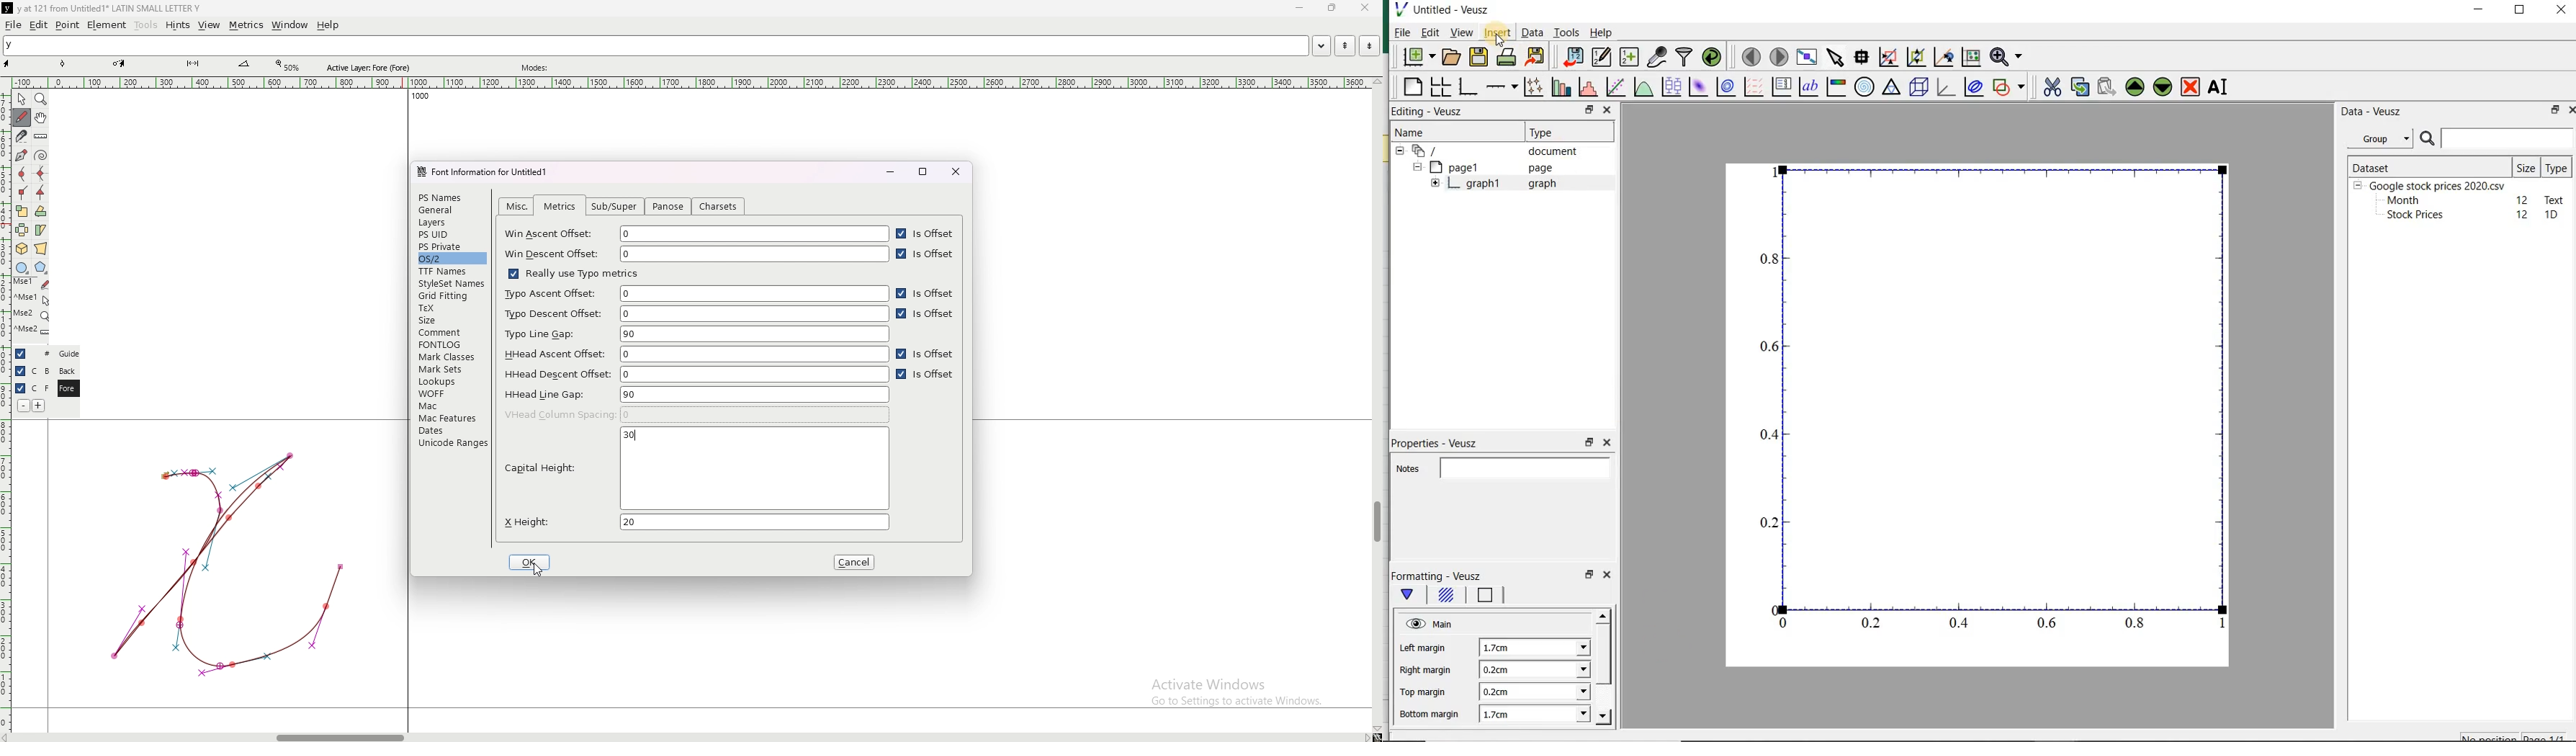  What do you see at coordinates (20, 136) in the screenshot?
I see `cut a spline in two` at bounding box center [20, 136].